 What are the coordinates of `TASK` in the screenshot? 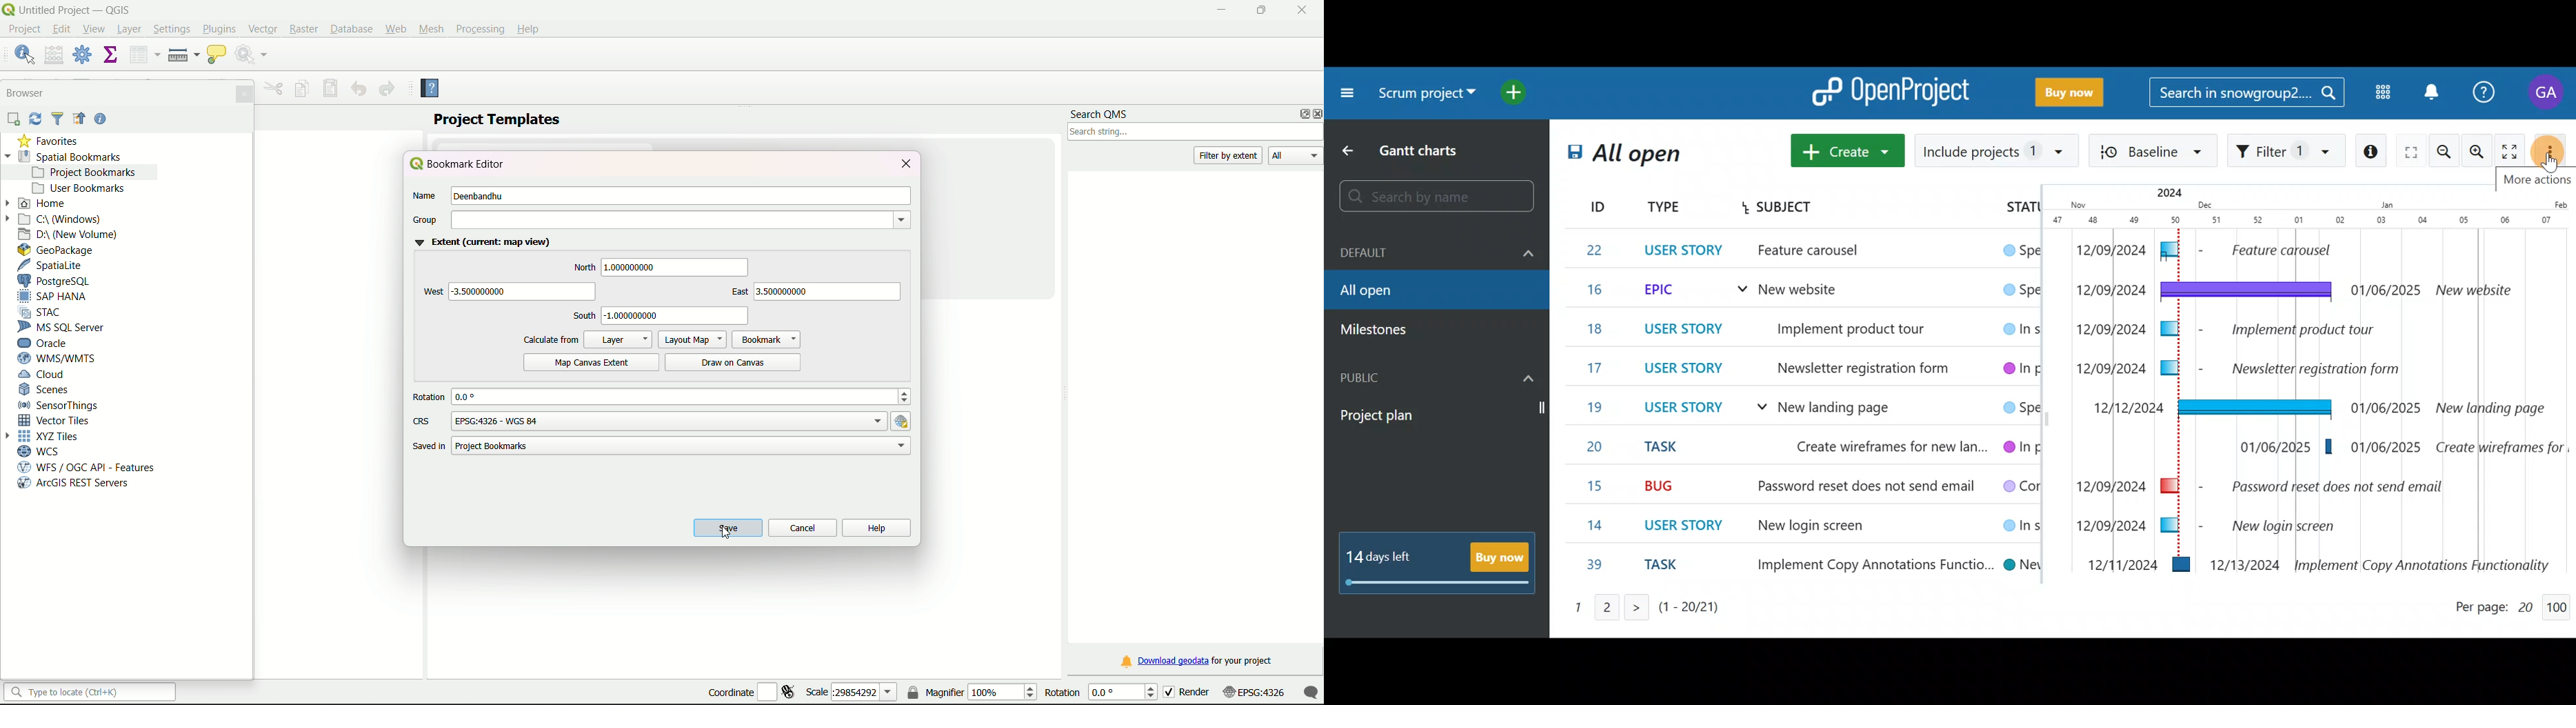 It's located at (1669, 568).